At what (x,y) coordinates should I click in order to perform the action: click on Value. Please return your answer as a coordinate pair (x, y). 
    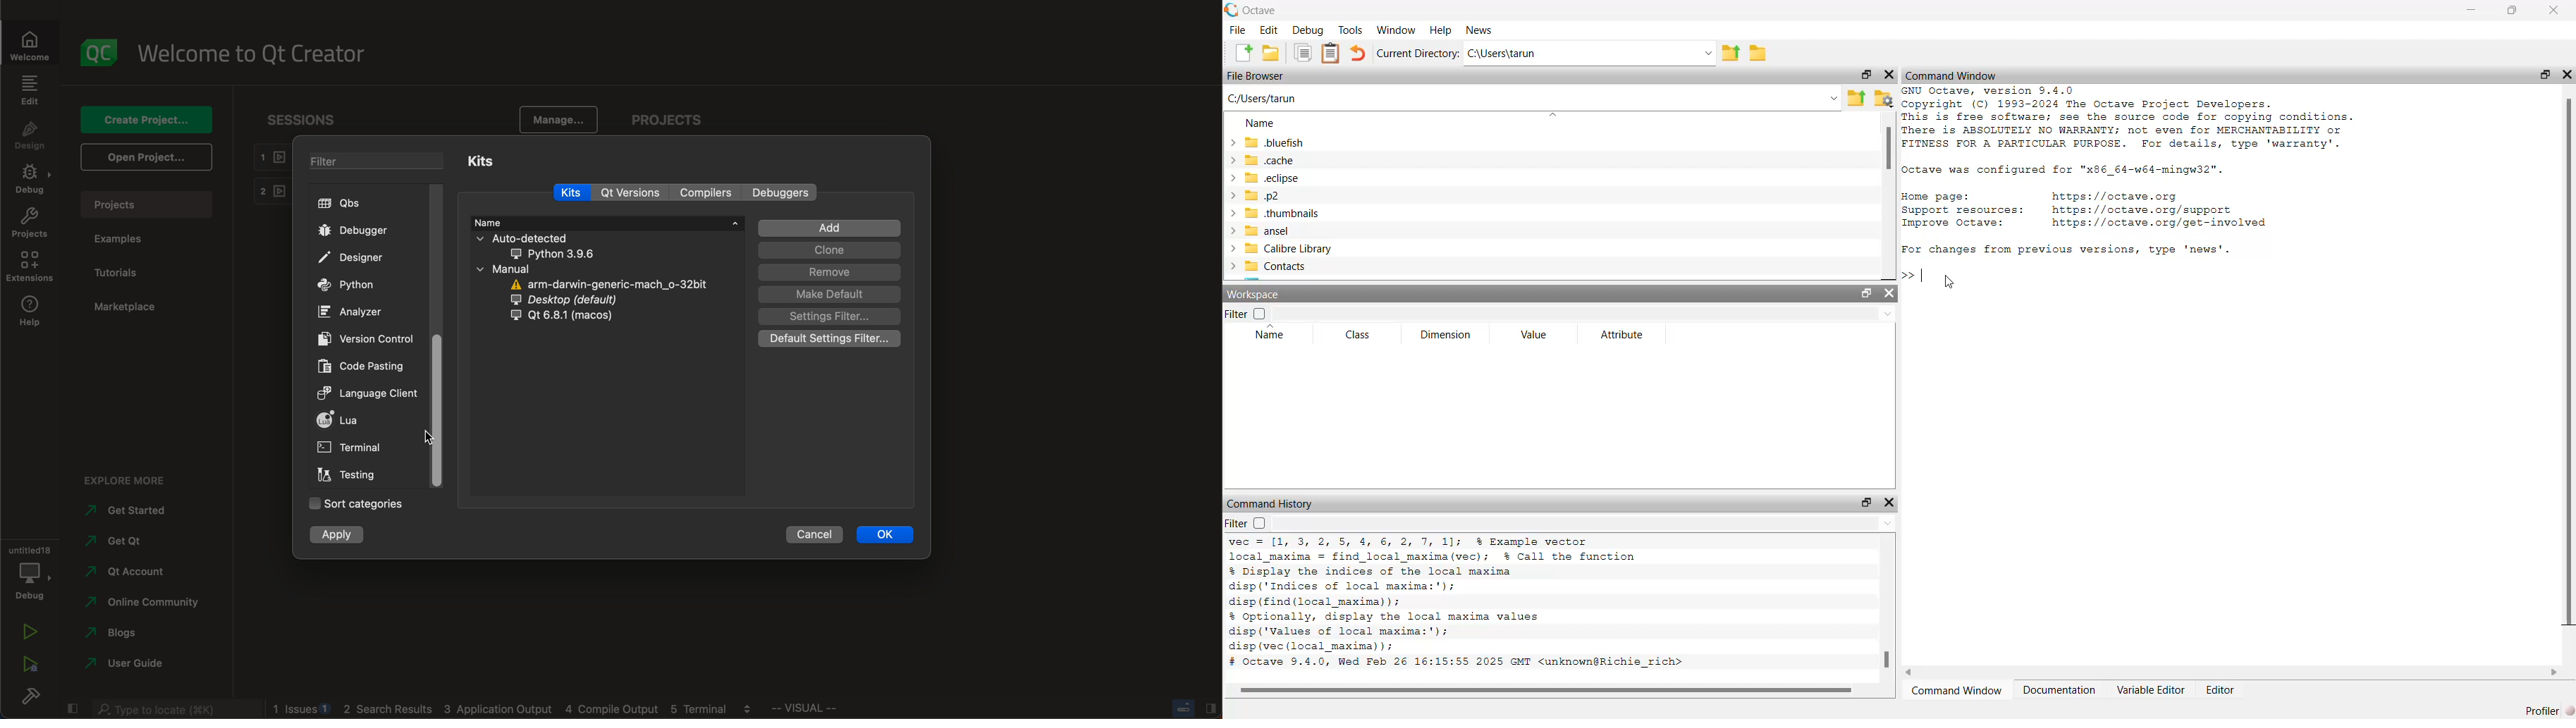
    Looking at the image, I should click on (1533, 334).